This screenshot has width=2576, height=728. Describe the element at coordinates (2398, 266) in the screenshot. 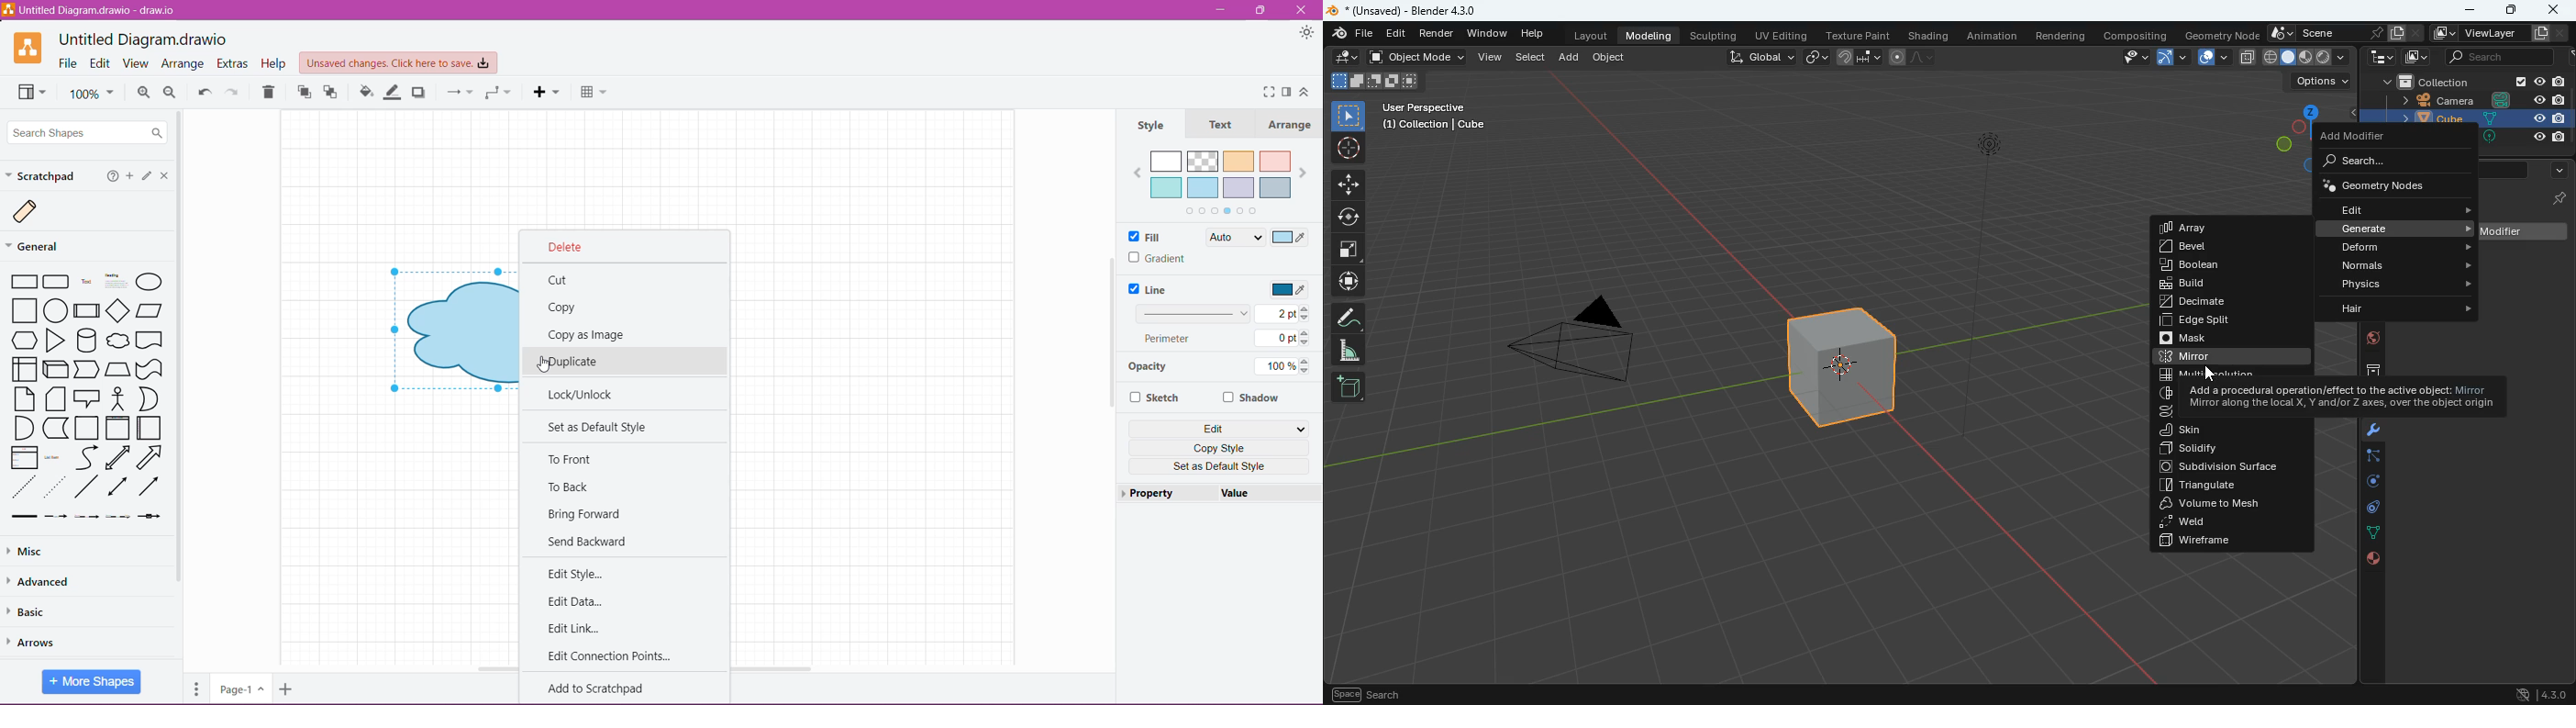

I see `normals` at that location.